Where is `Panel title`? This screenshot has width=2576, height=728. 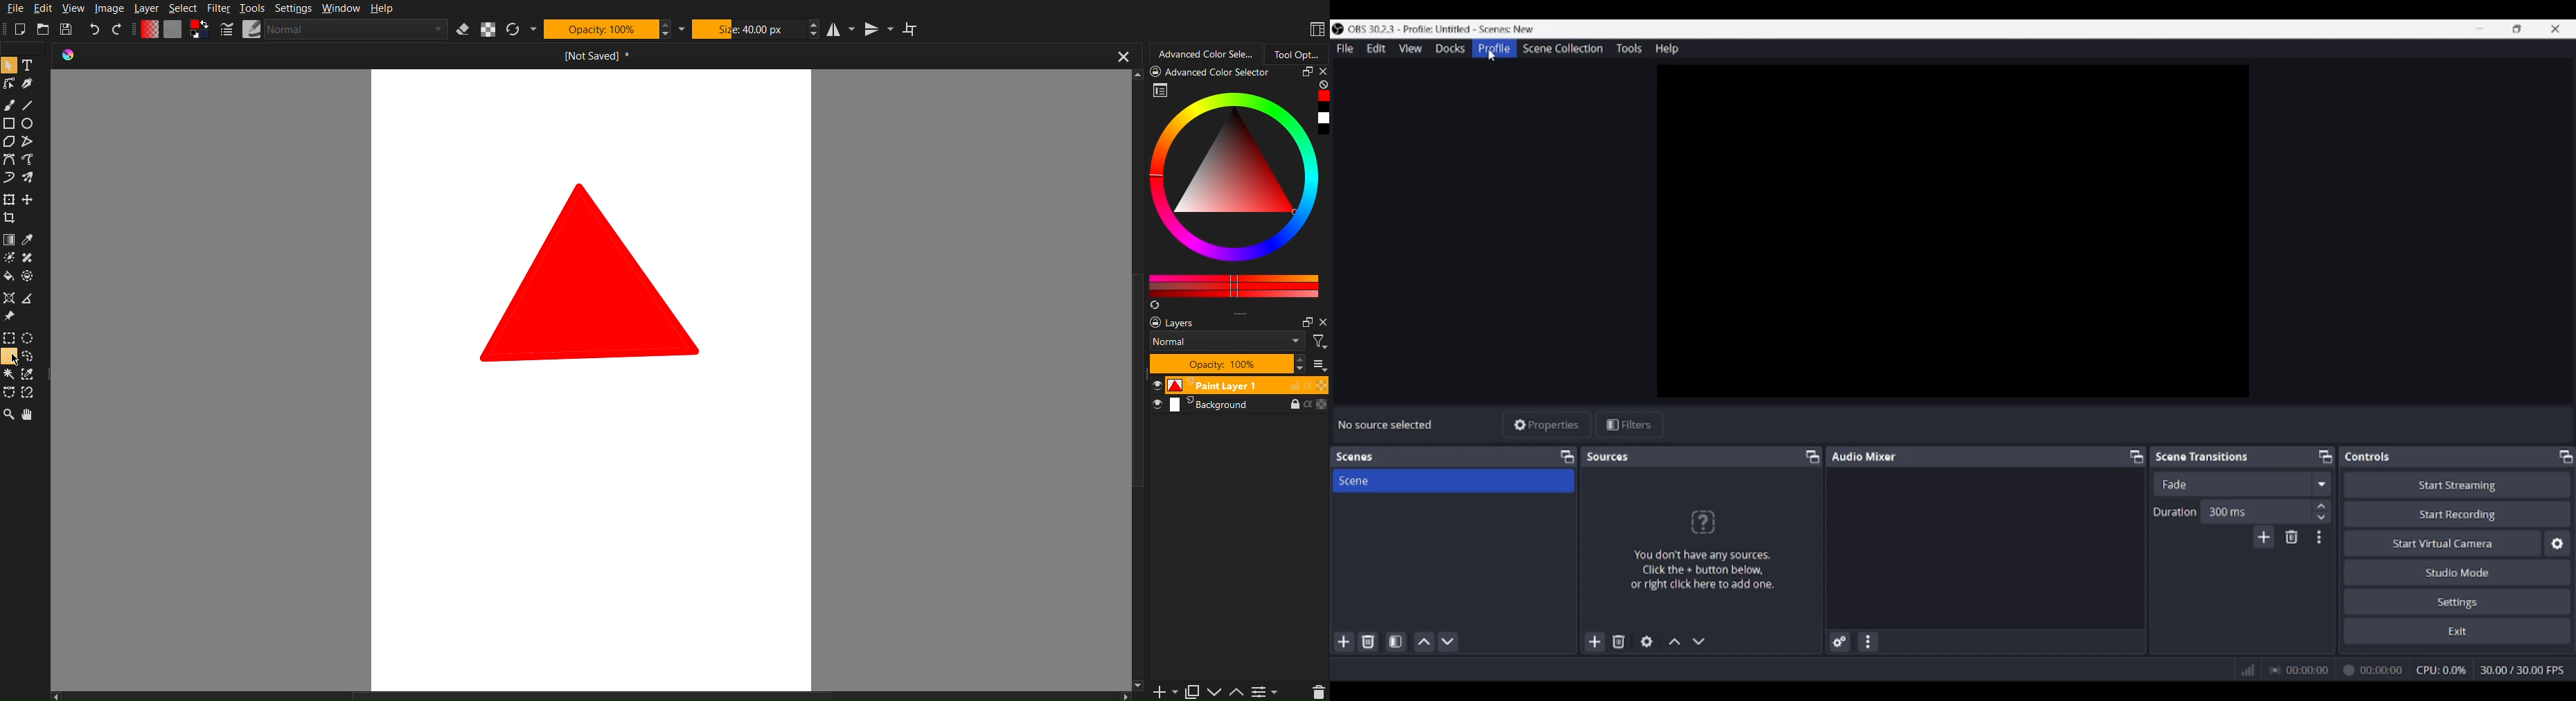 Panel title is located at coordinates (2368, 456).